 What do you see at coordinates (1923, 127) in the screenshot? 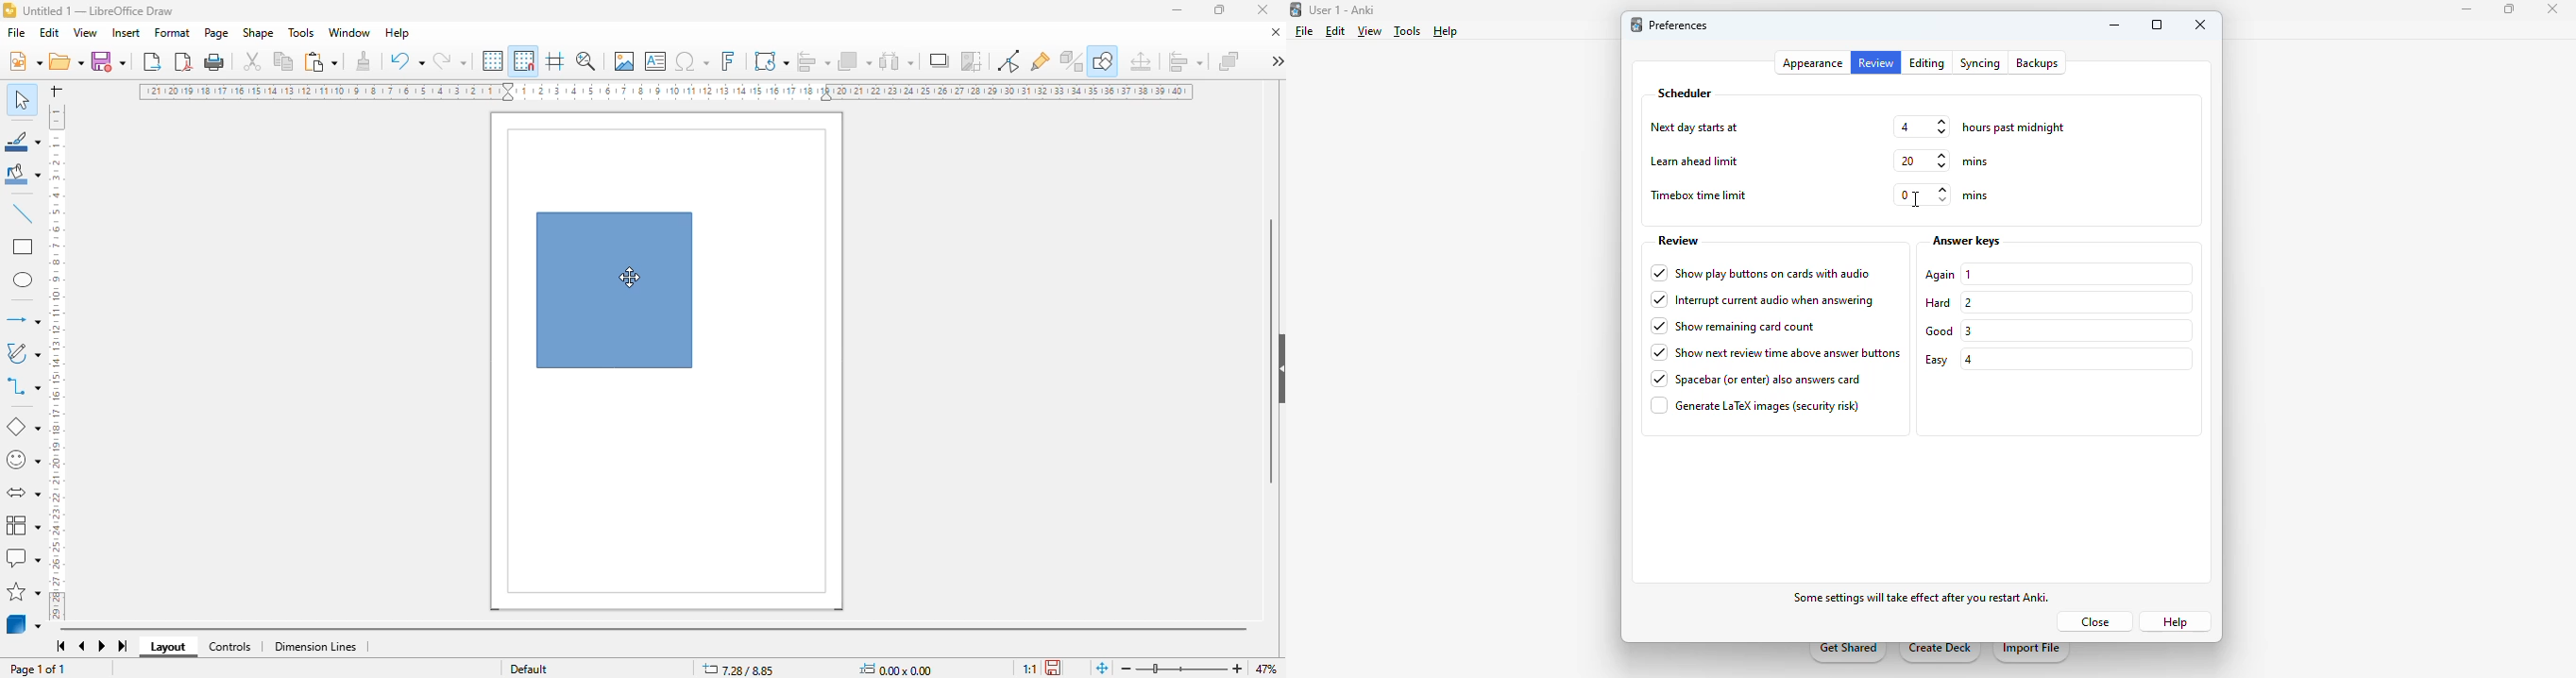
I see `4` at bounding box center [1923, 127].